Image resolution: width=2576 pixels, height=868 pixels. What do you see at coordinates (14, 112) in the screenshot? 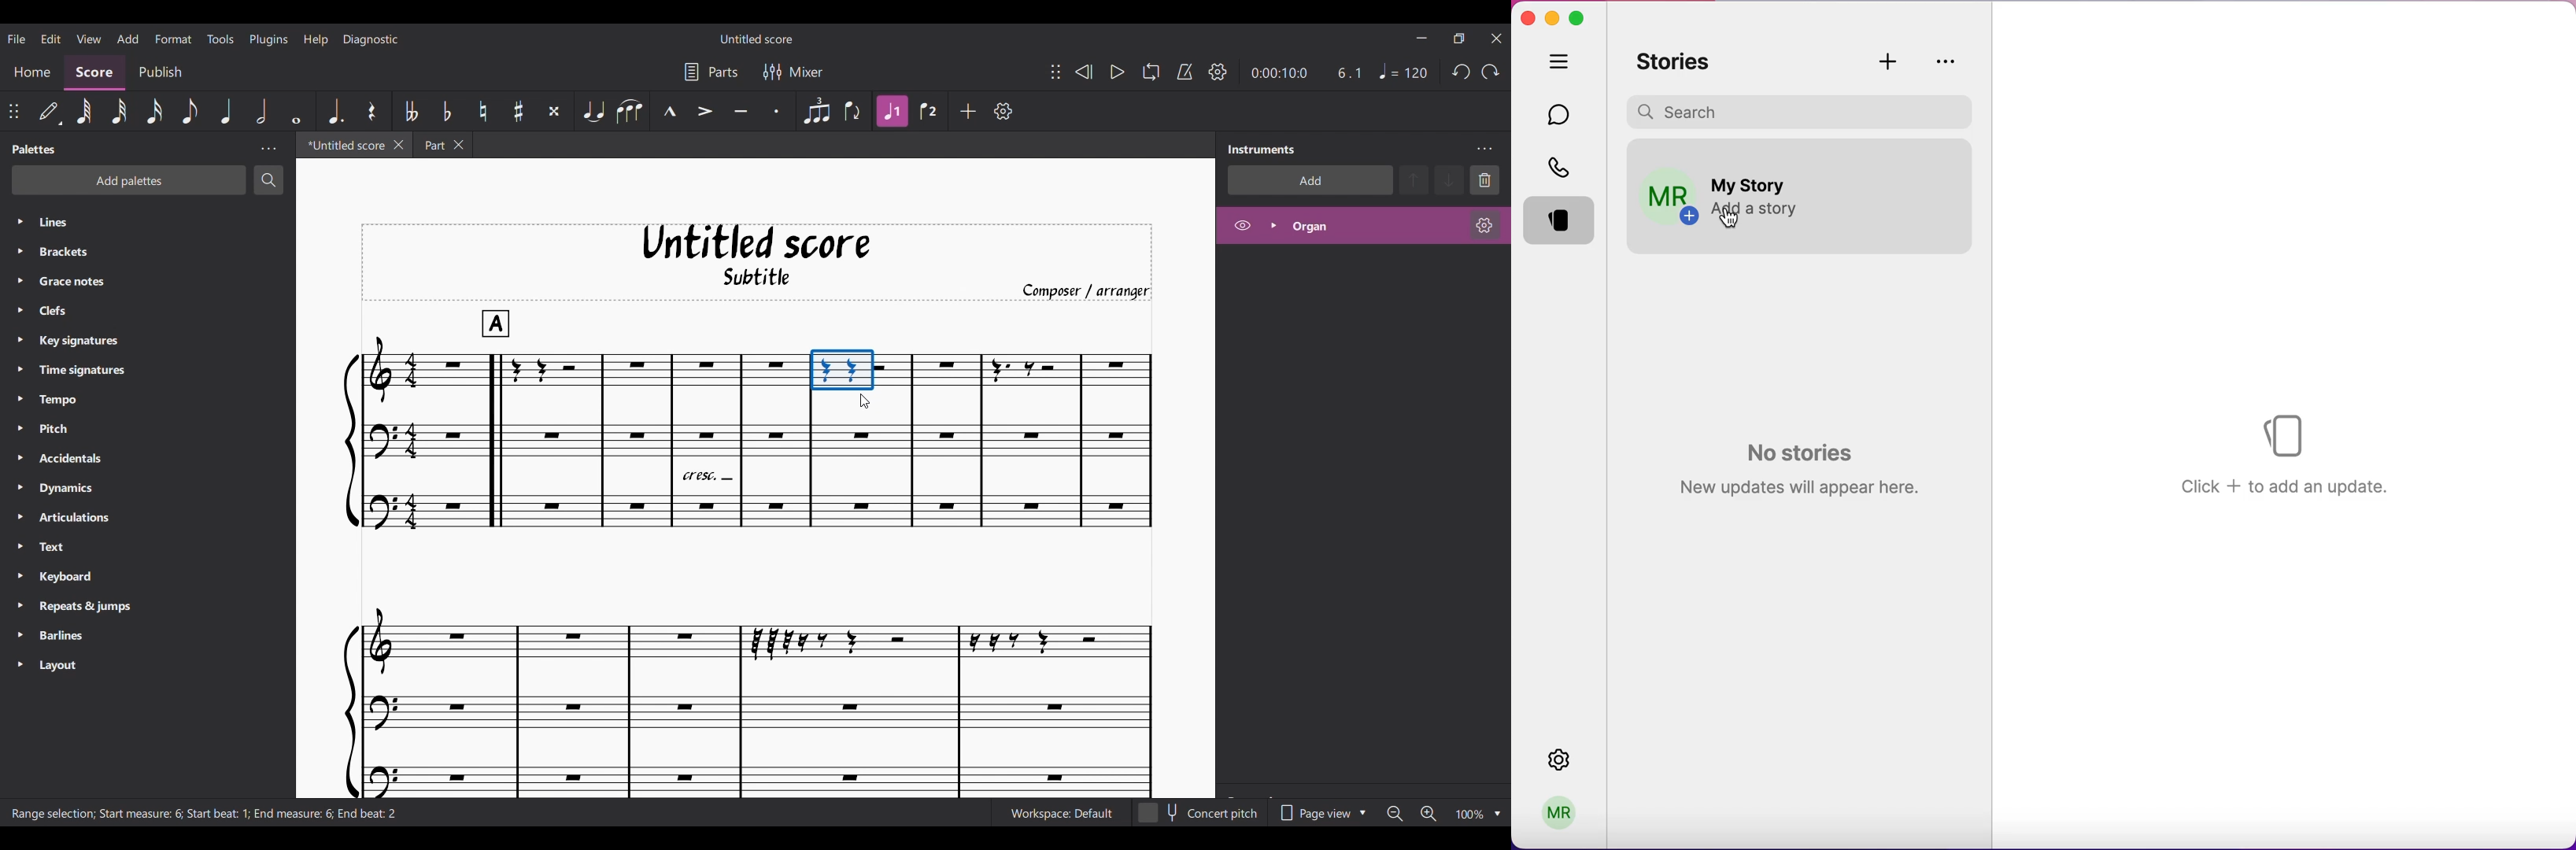
I see `Change position of toolbar attached` at bounding box center [14, 112].